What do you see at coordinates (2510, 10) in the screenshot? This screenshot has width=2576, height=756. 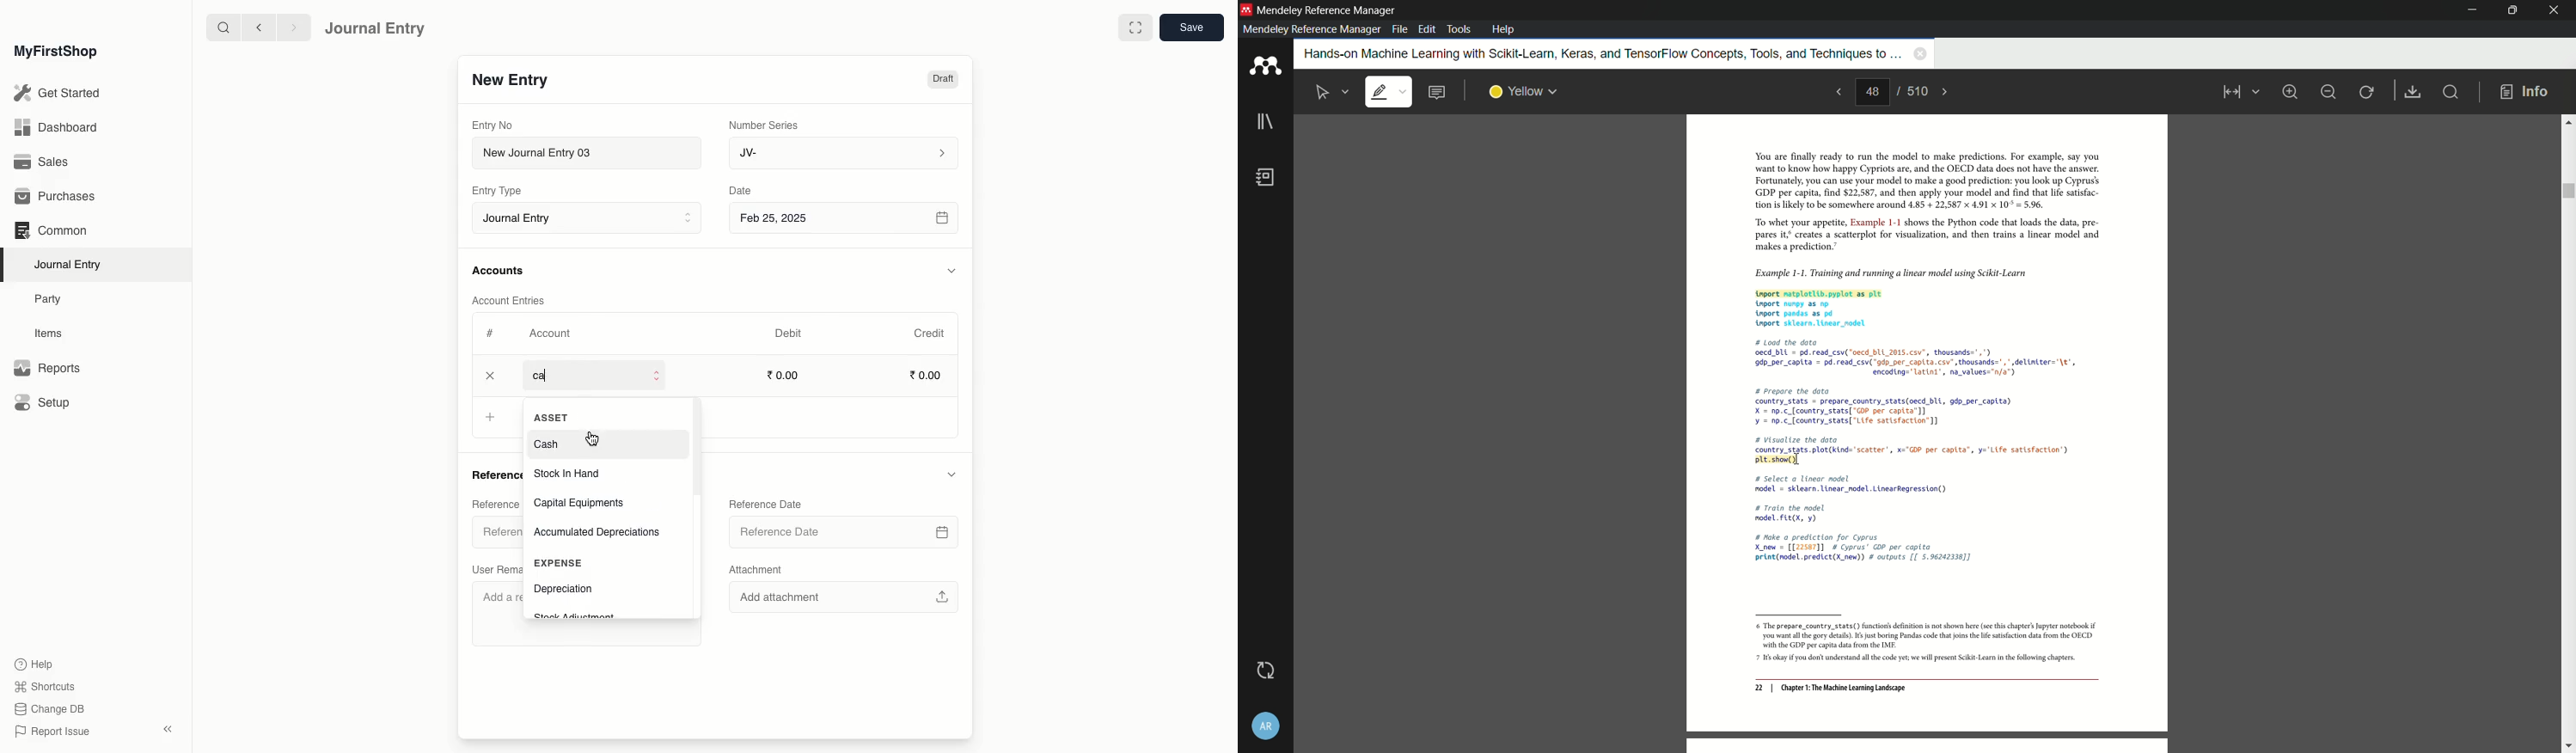 I see `maximize` at bounding box center [2510, 10].